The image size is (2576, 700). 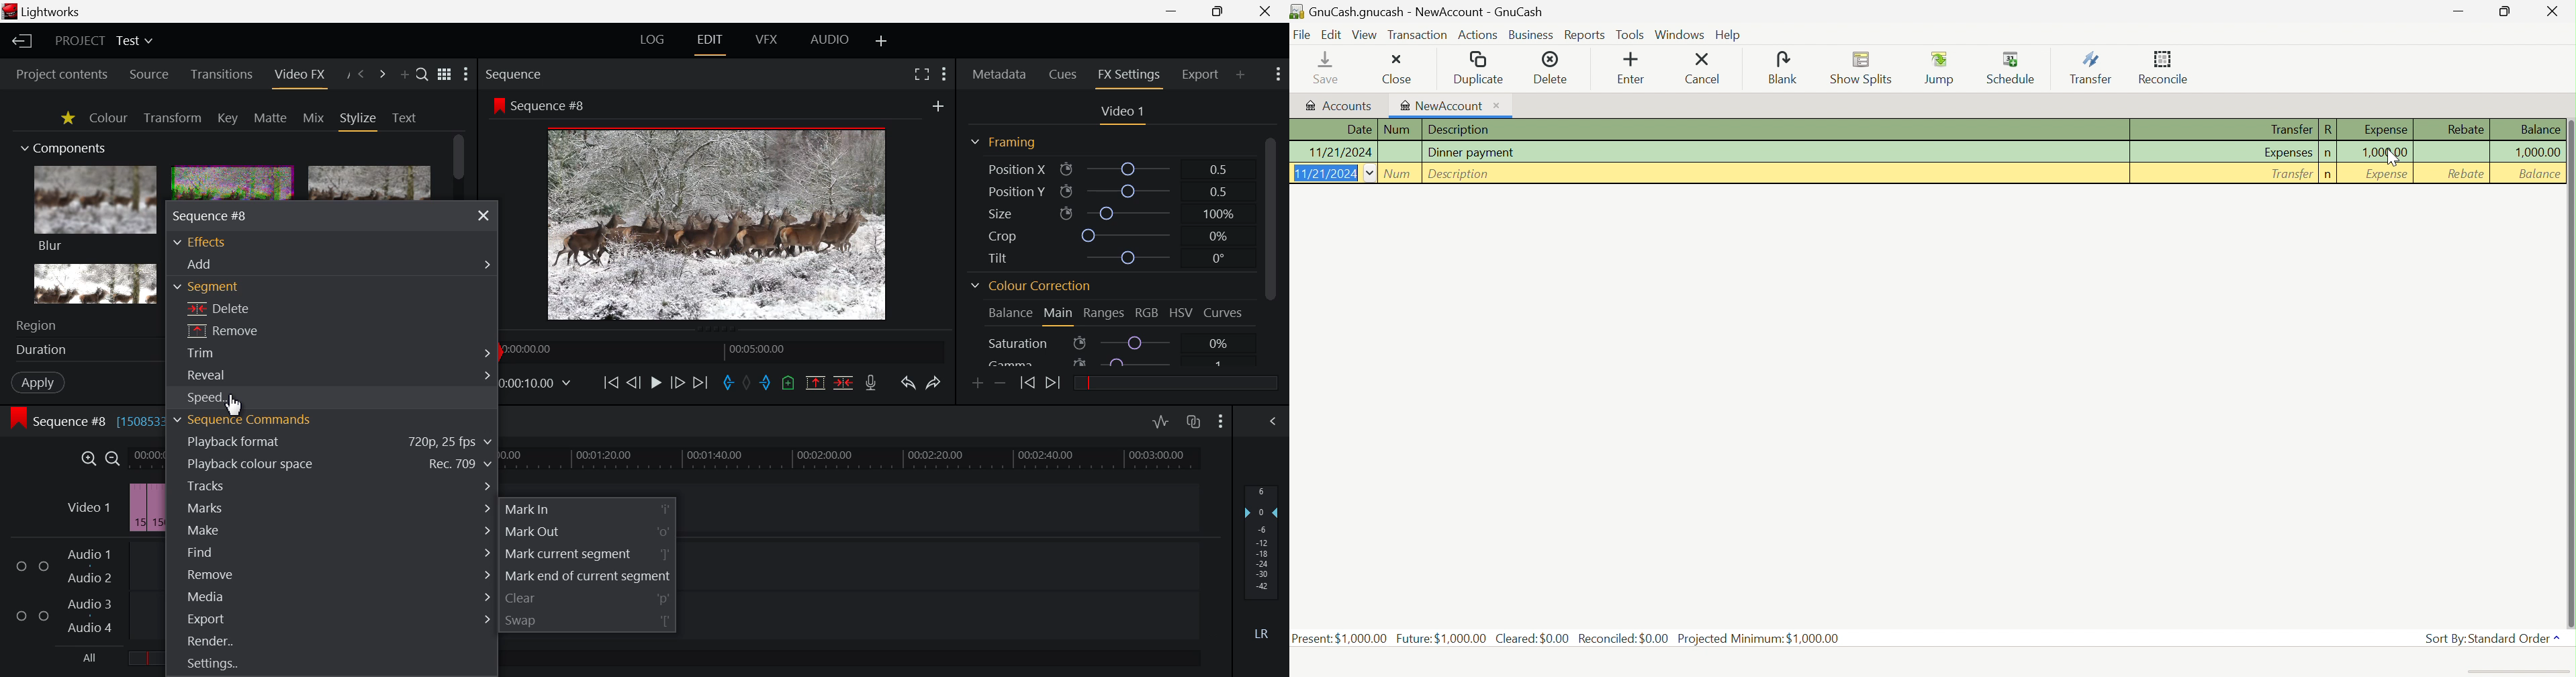 I want to click on Playback format, so click(x=332, y=443).